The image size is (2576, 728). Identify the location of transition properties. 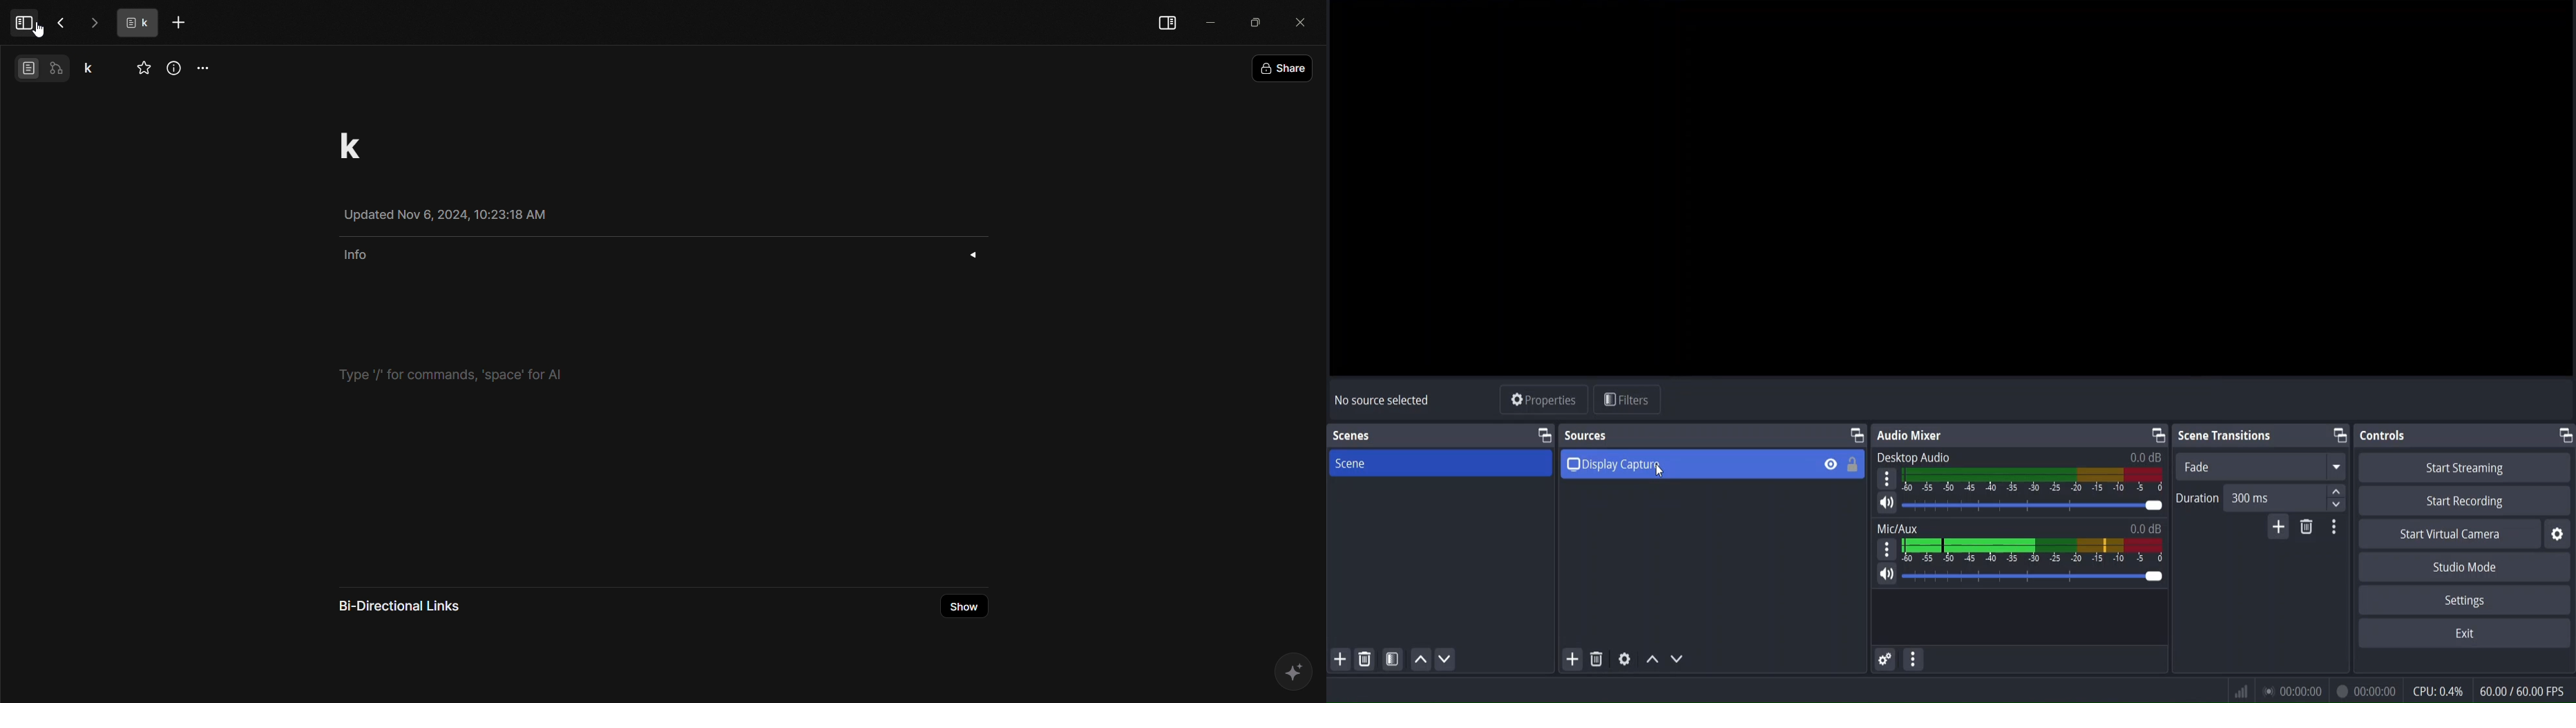
(2336, 527).